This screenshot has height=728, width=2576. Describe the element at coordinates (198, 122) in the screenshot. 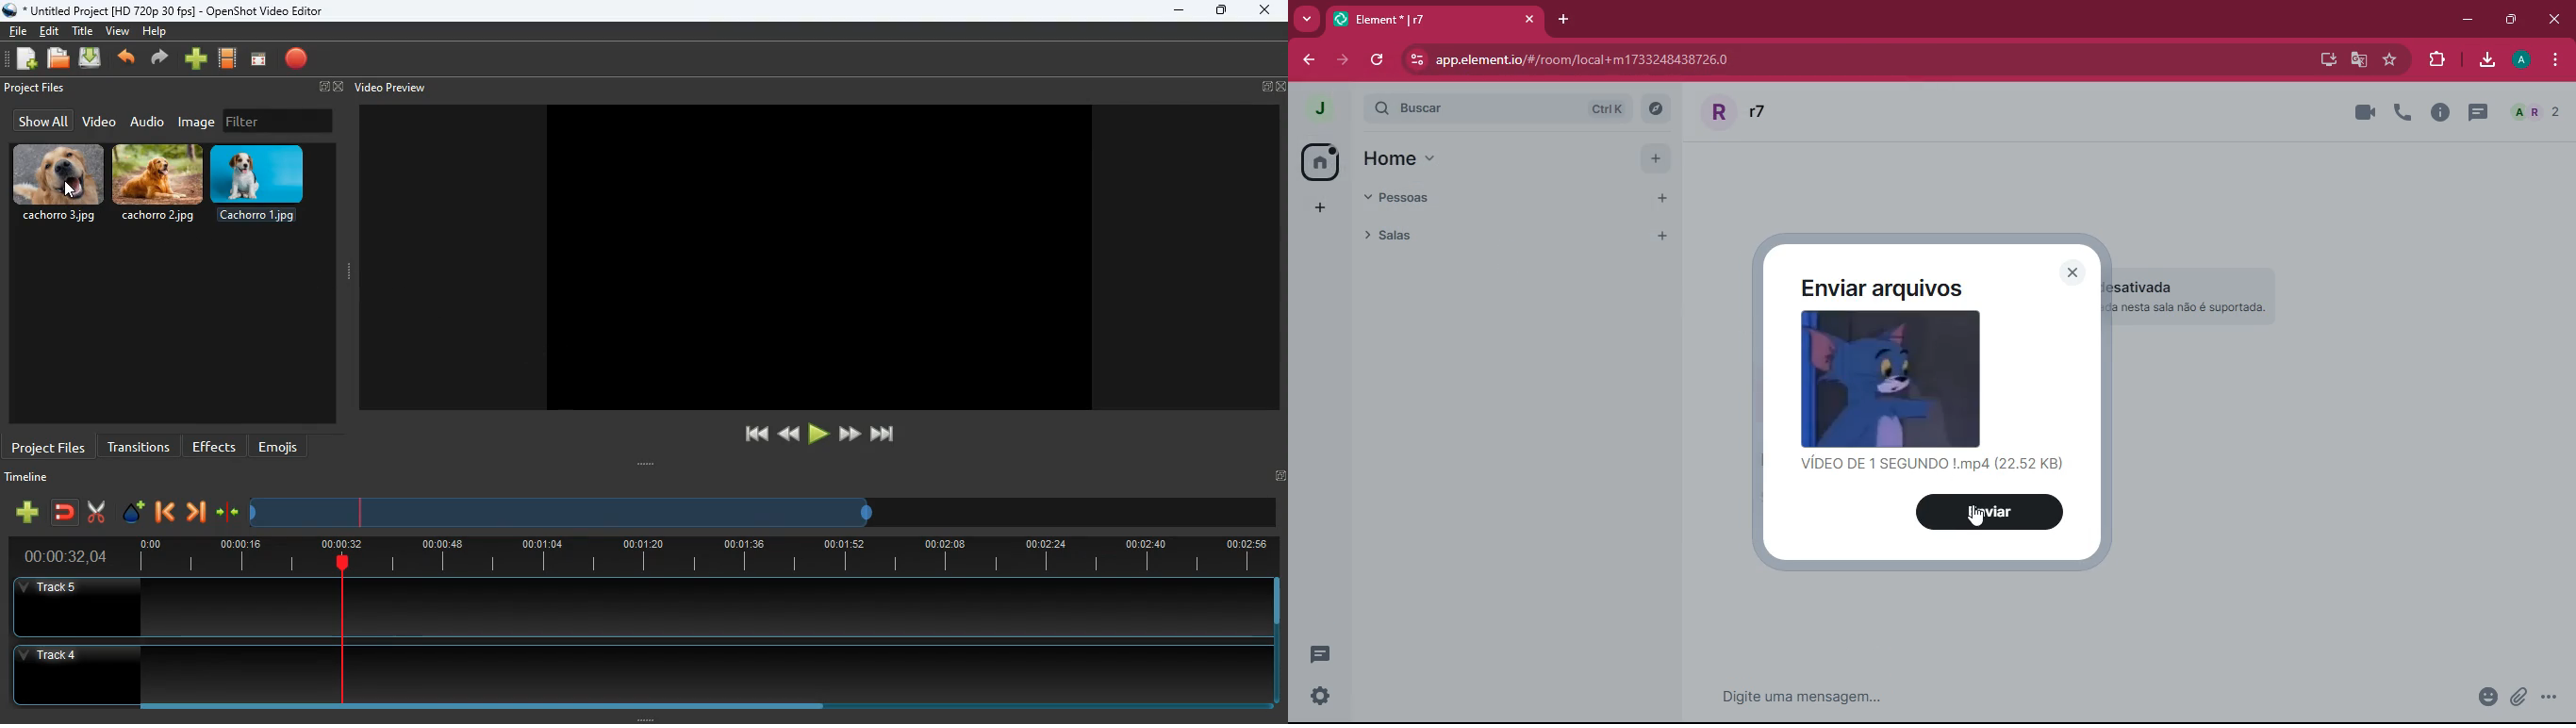

I see `image` at that location.